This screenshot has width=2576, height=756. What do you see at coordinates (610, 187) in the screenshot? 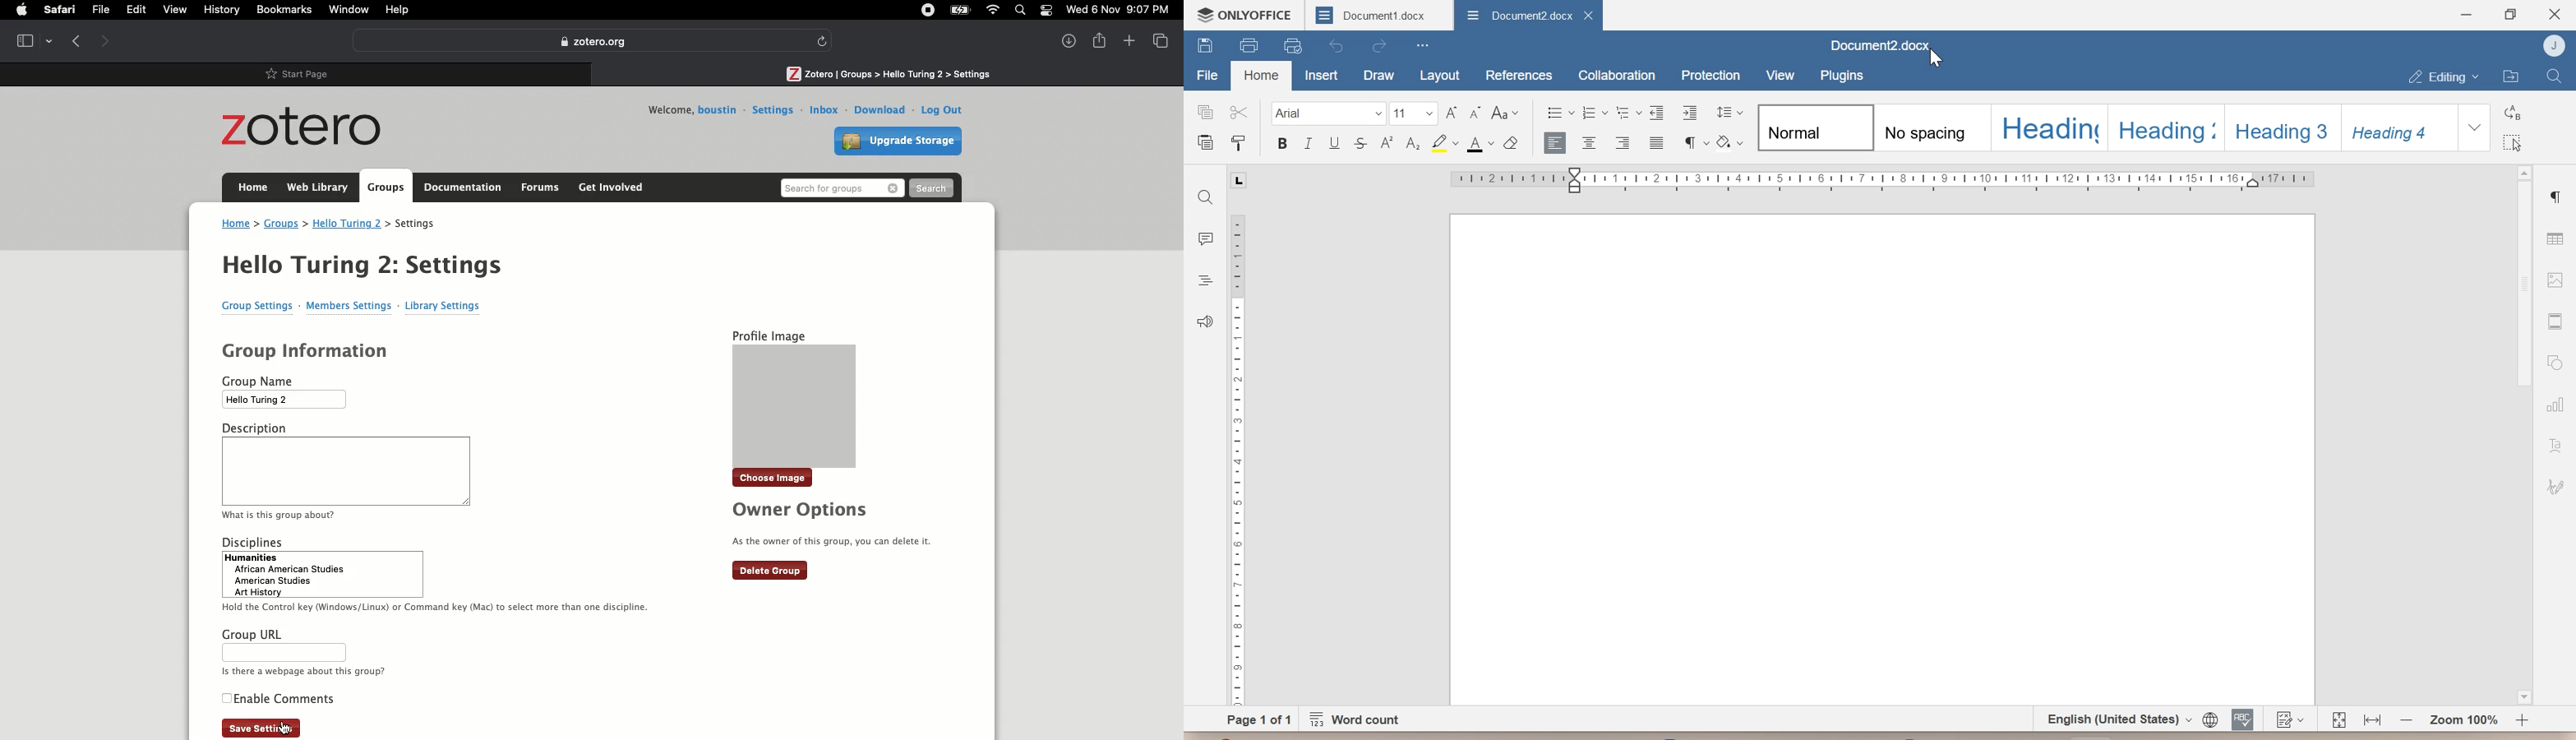
I see `Get involved` at bounding box center [610, 187].